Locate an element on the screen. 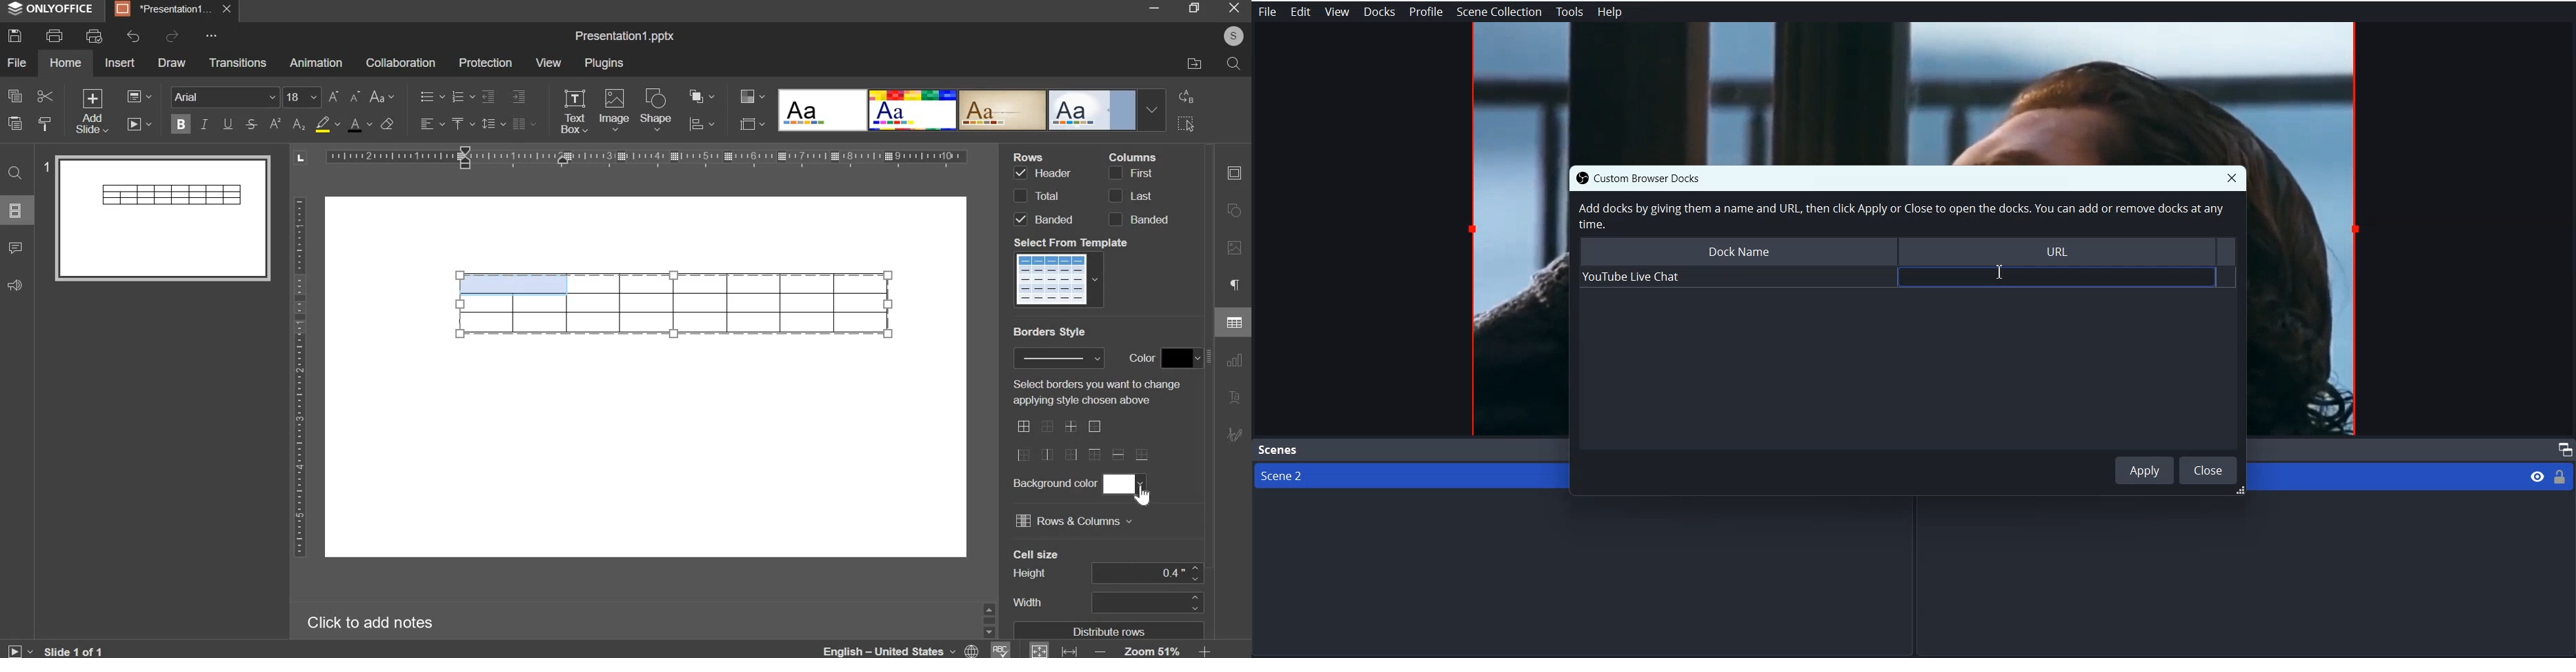  undo is located at coordinates (134, 36).